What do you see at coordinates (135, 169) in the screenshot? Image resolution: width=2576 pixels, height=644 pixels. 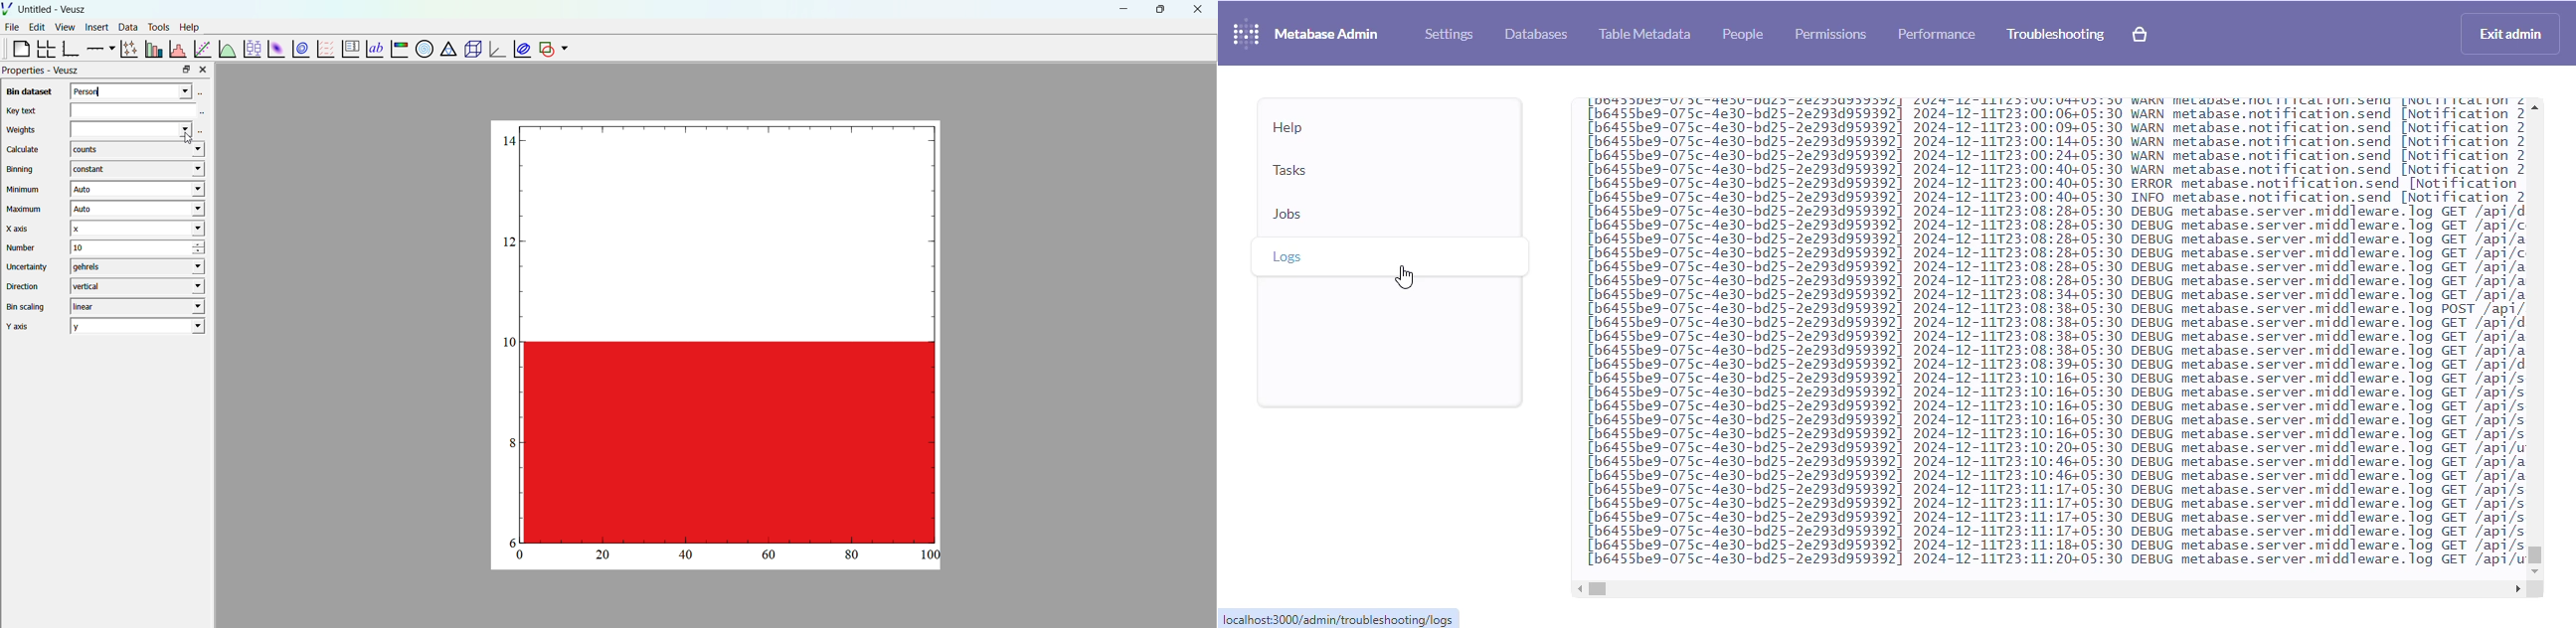 I see `constant ` at bounding box center [135, 169].